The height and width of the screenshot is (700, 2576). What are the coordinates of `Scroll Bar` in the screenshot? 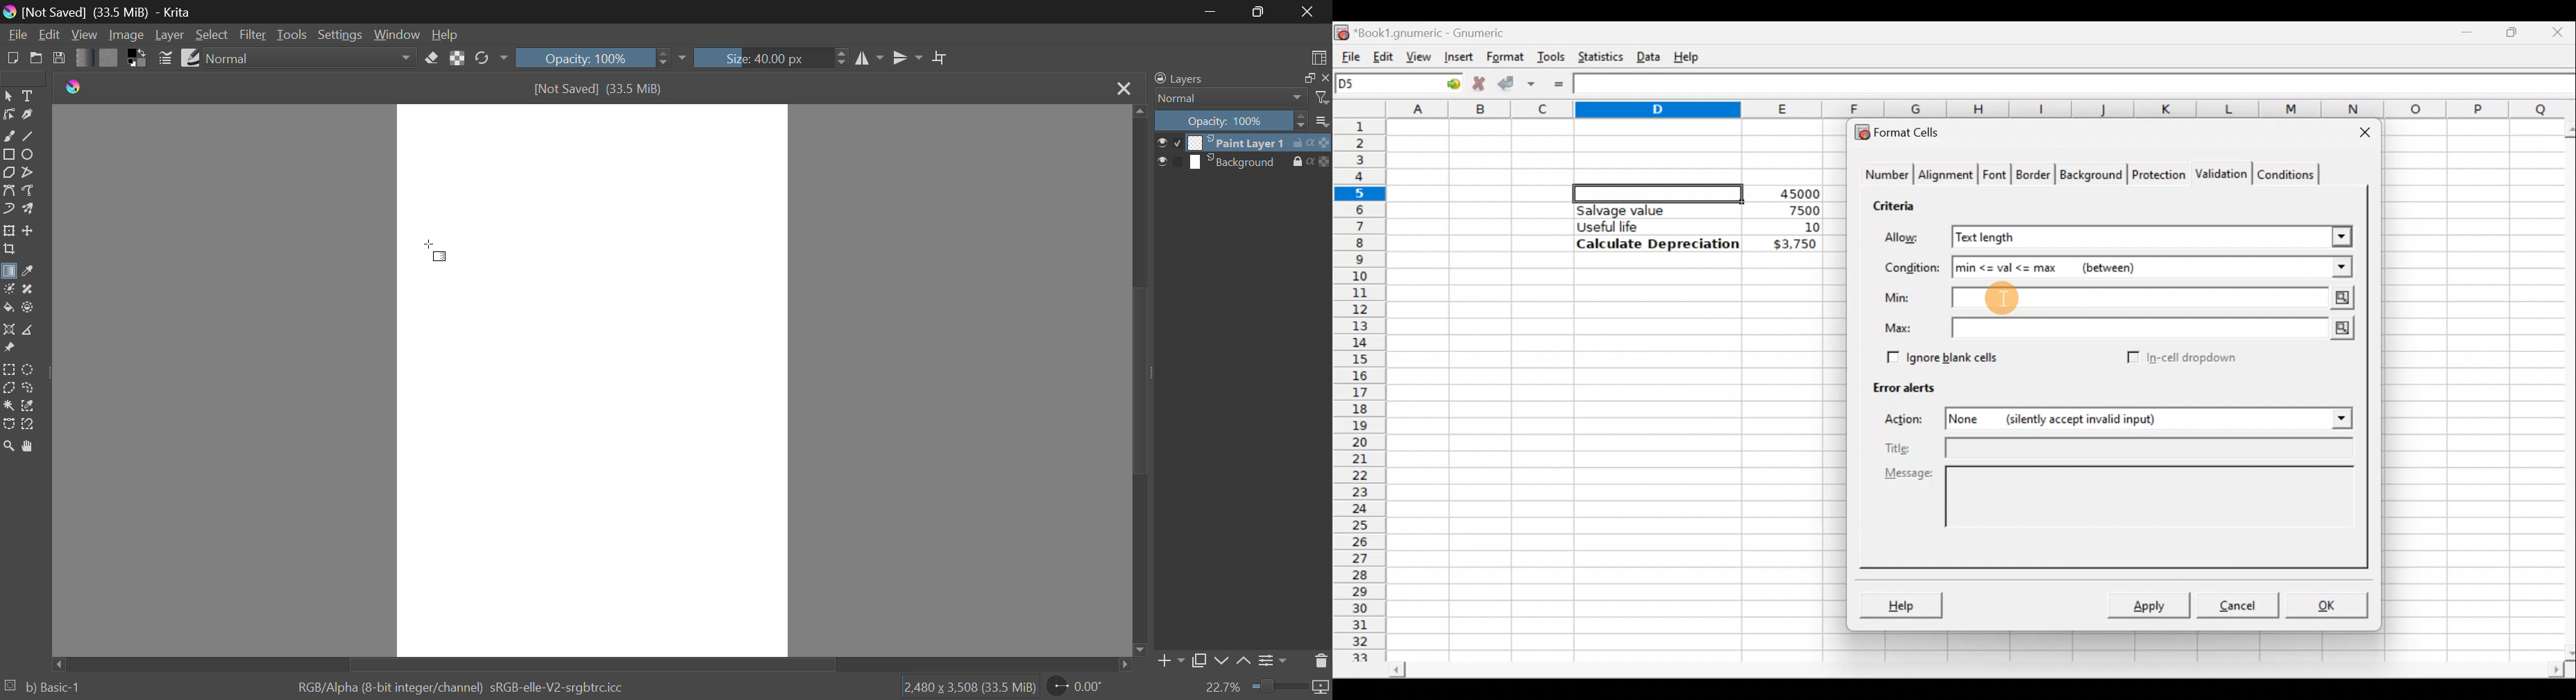 It's located at (594, 663).